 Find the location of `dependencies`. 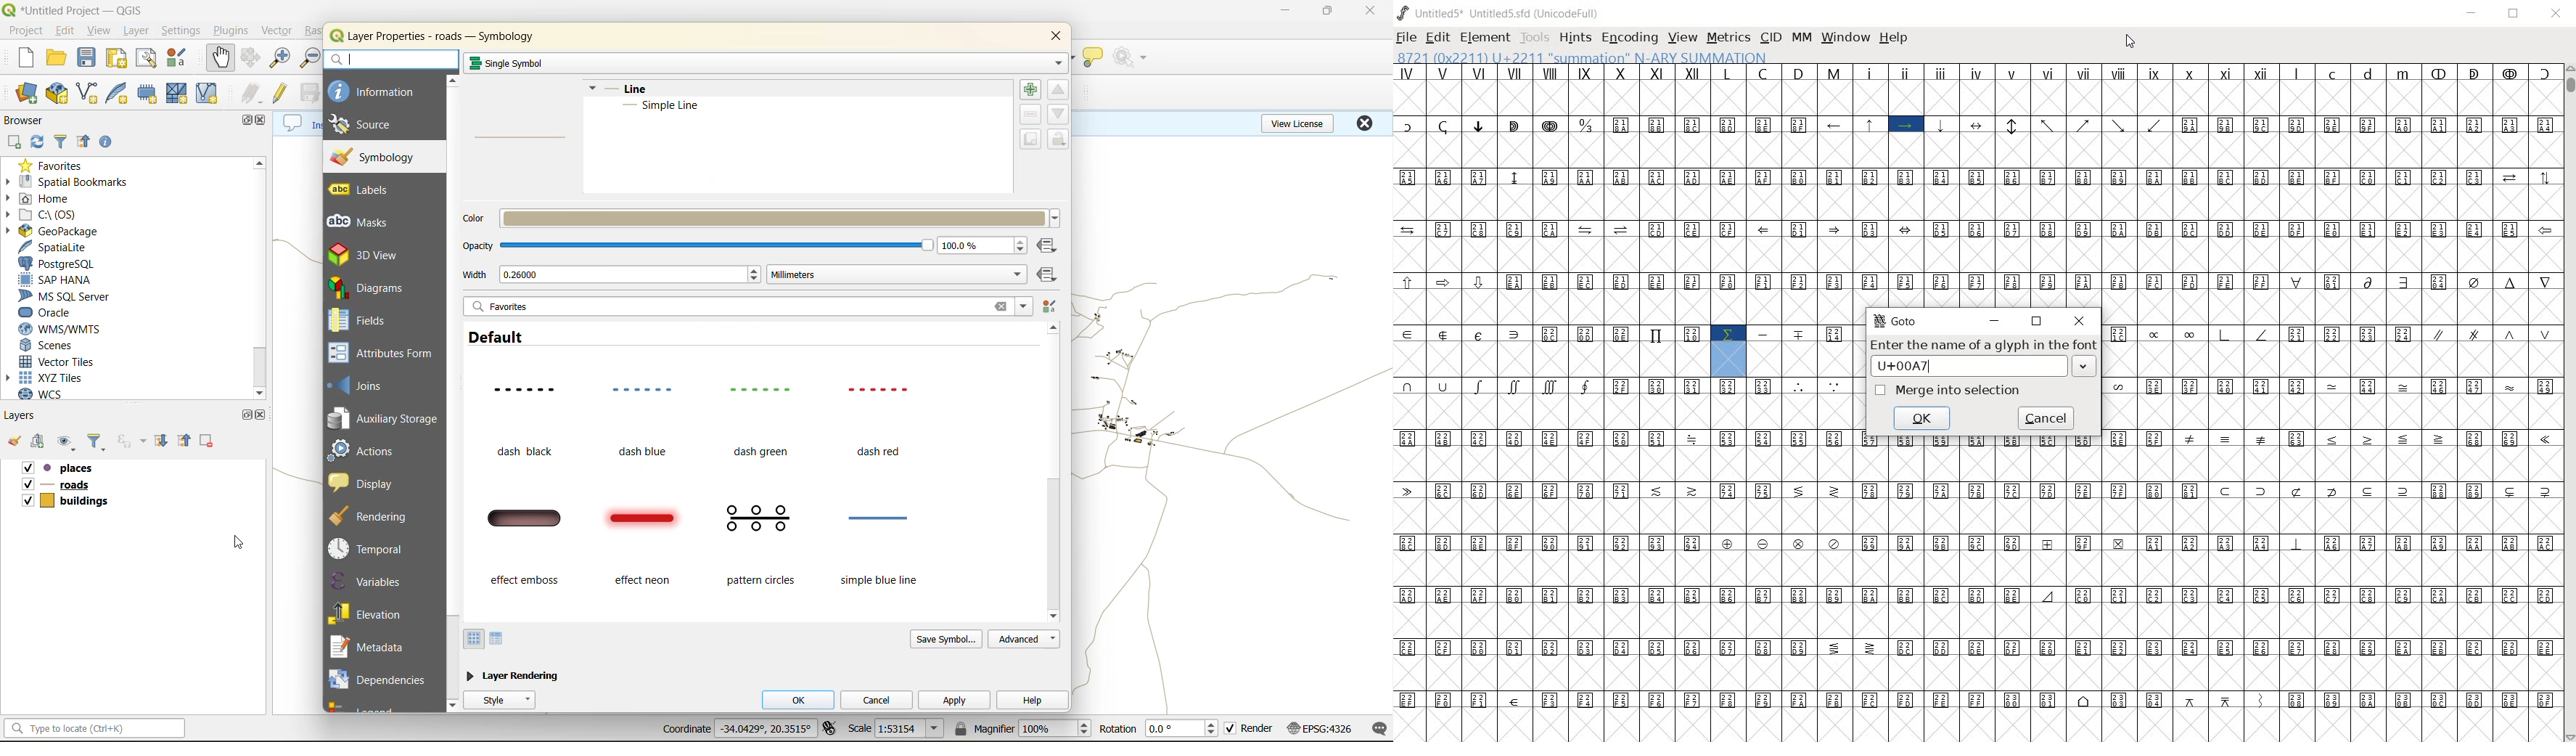

dependencies is located at coordinates (384, 677).